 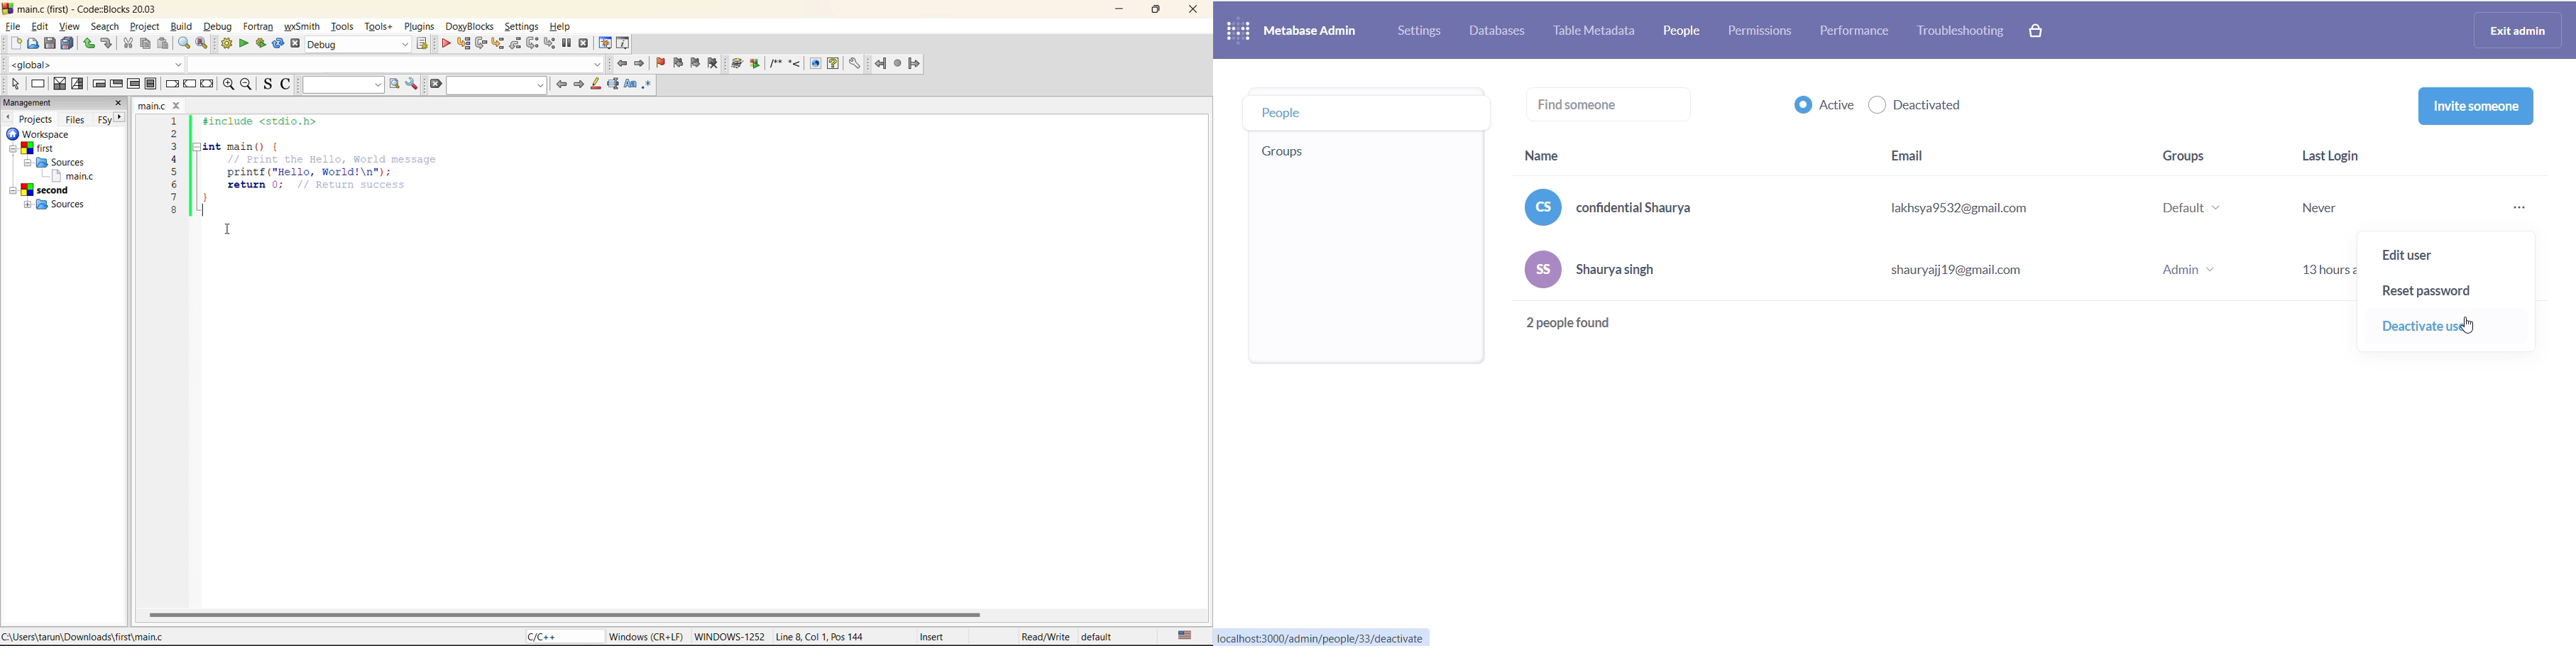 I want to click on new, so click(x=15, y=42).